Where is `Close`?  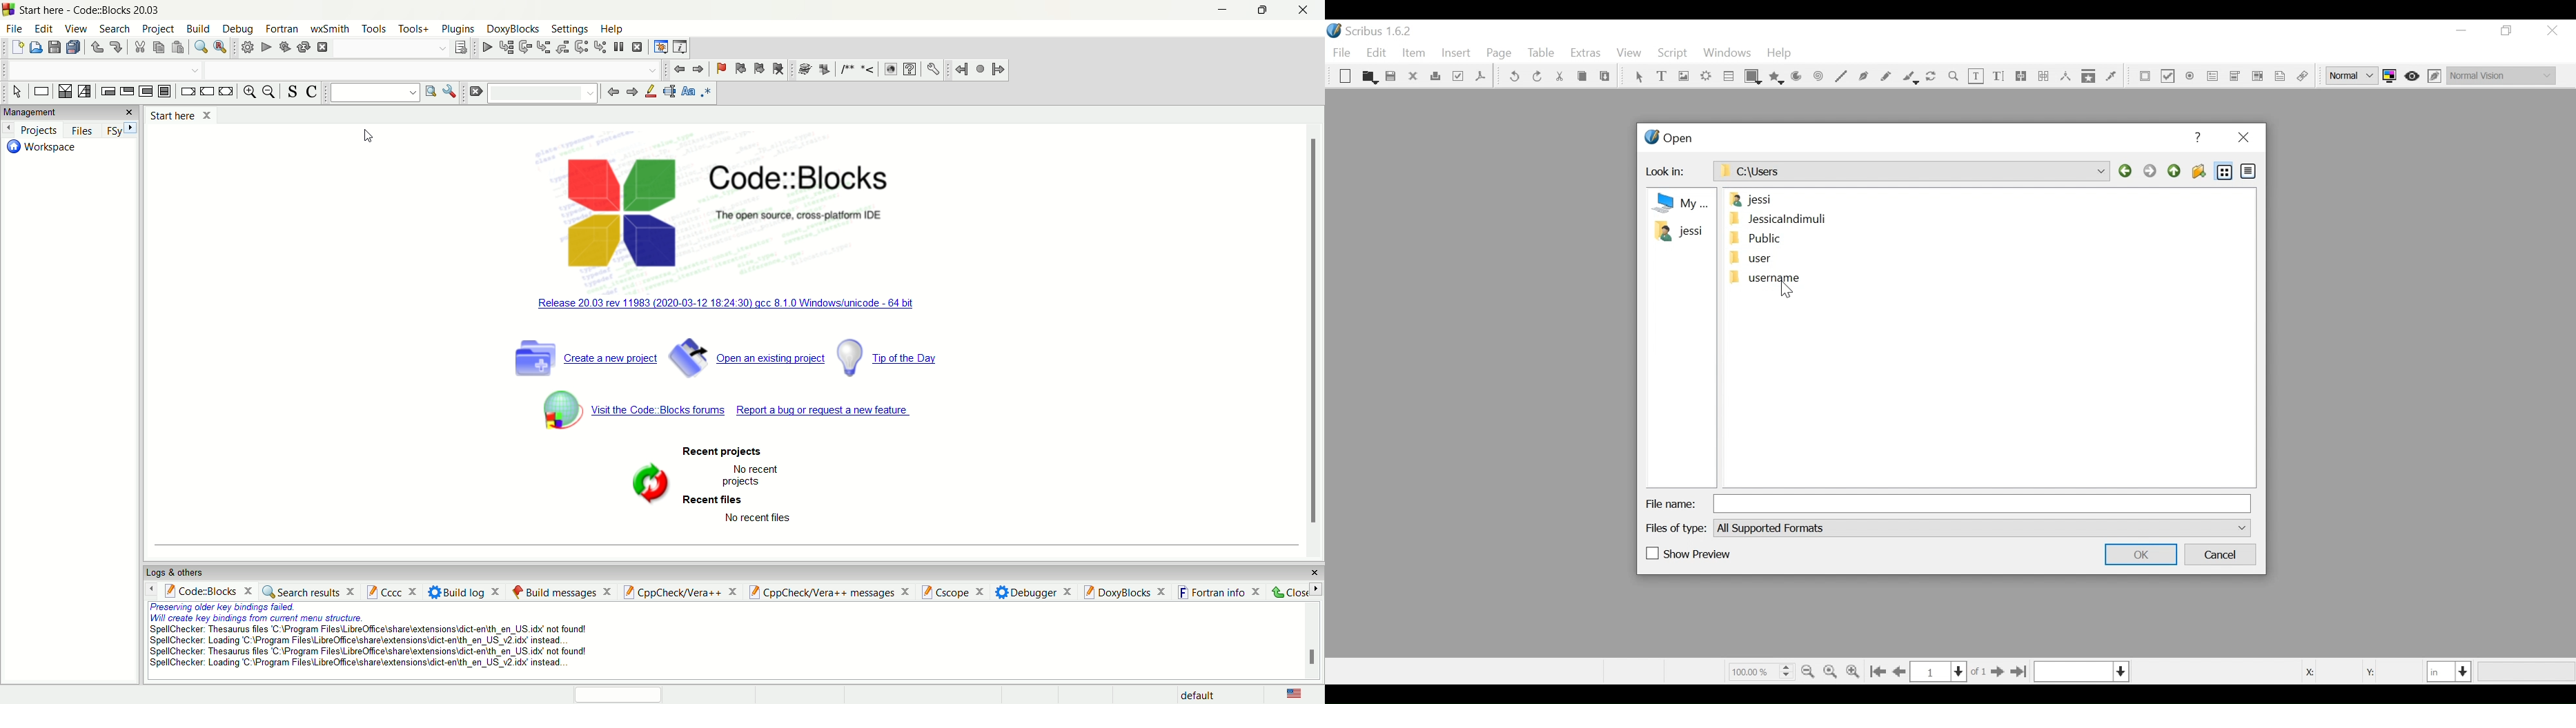 Close is located at coordinates (1414, 76).